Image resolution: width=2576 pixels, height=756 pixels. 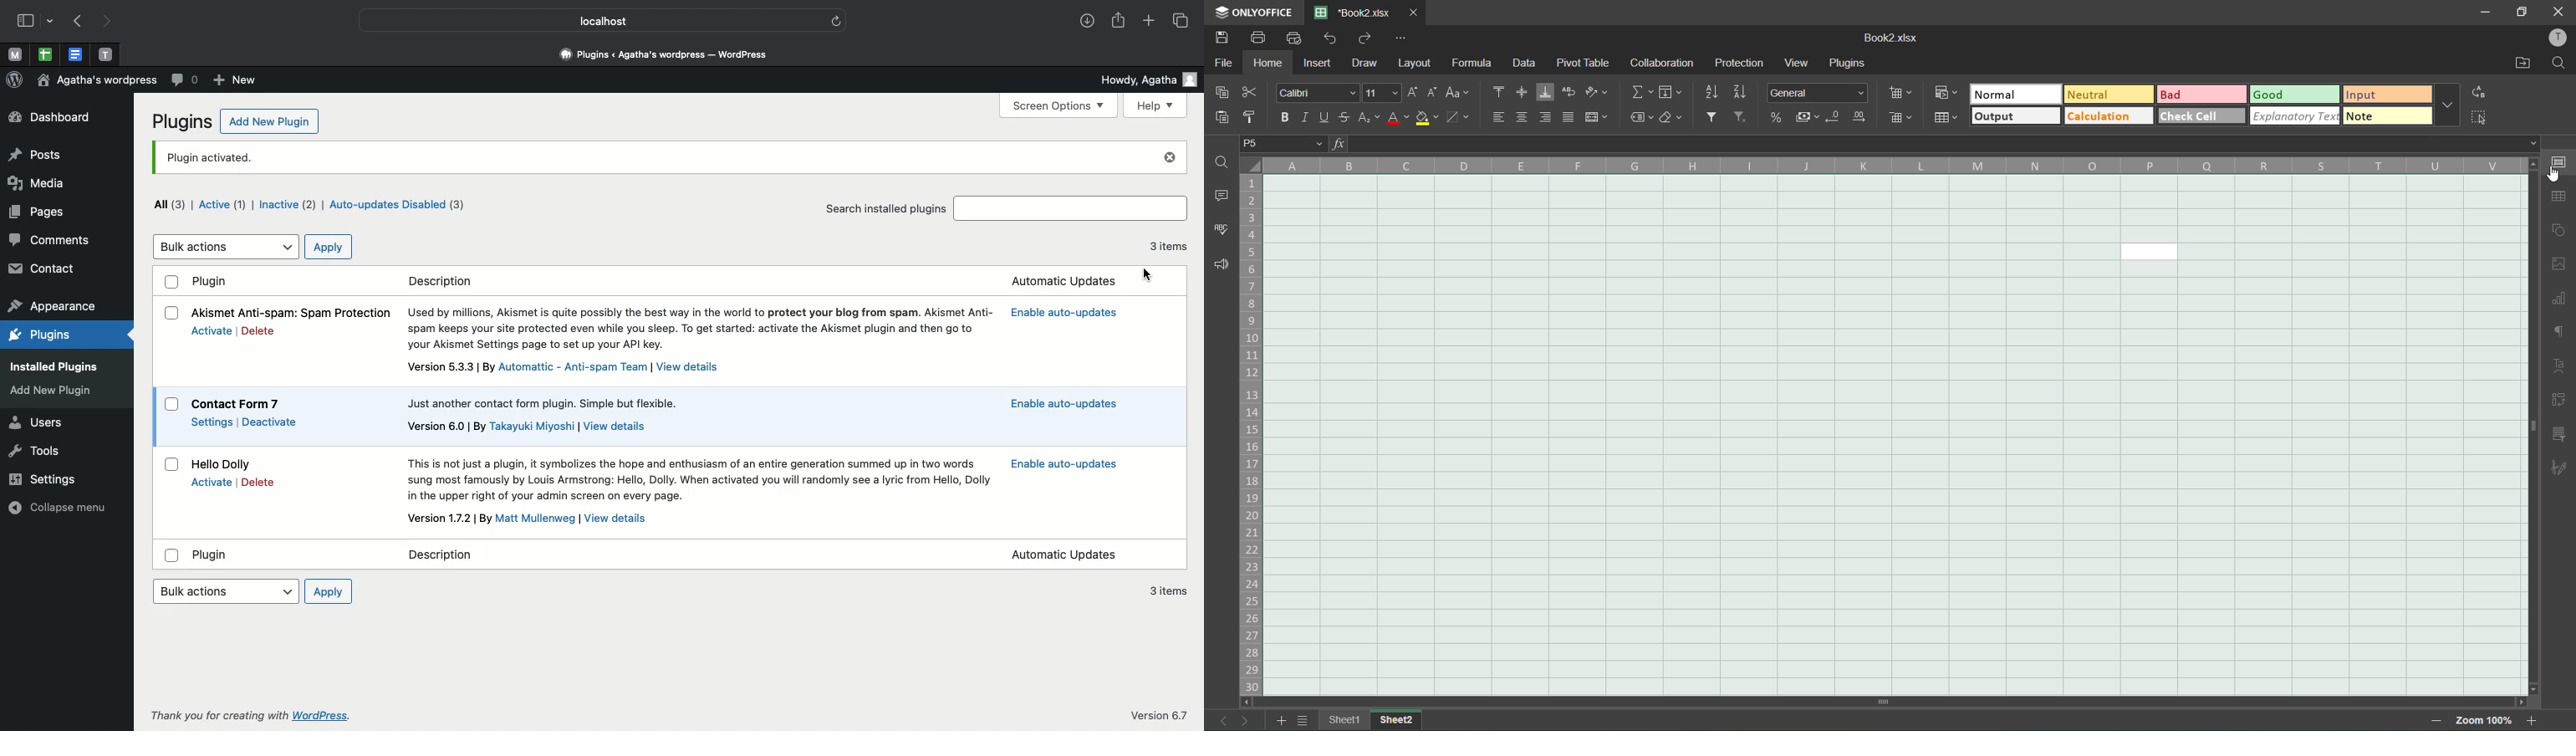 What do you see at coordinates (1571, 118) in the screenshot?
I see `justified` at bounding box center [1571, 118].